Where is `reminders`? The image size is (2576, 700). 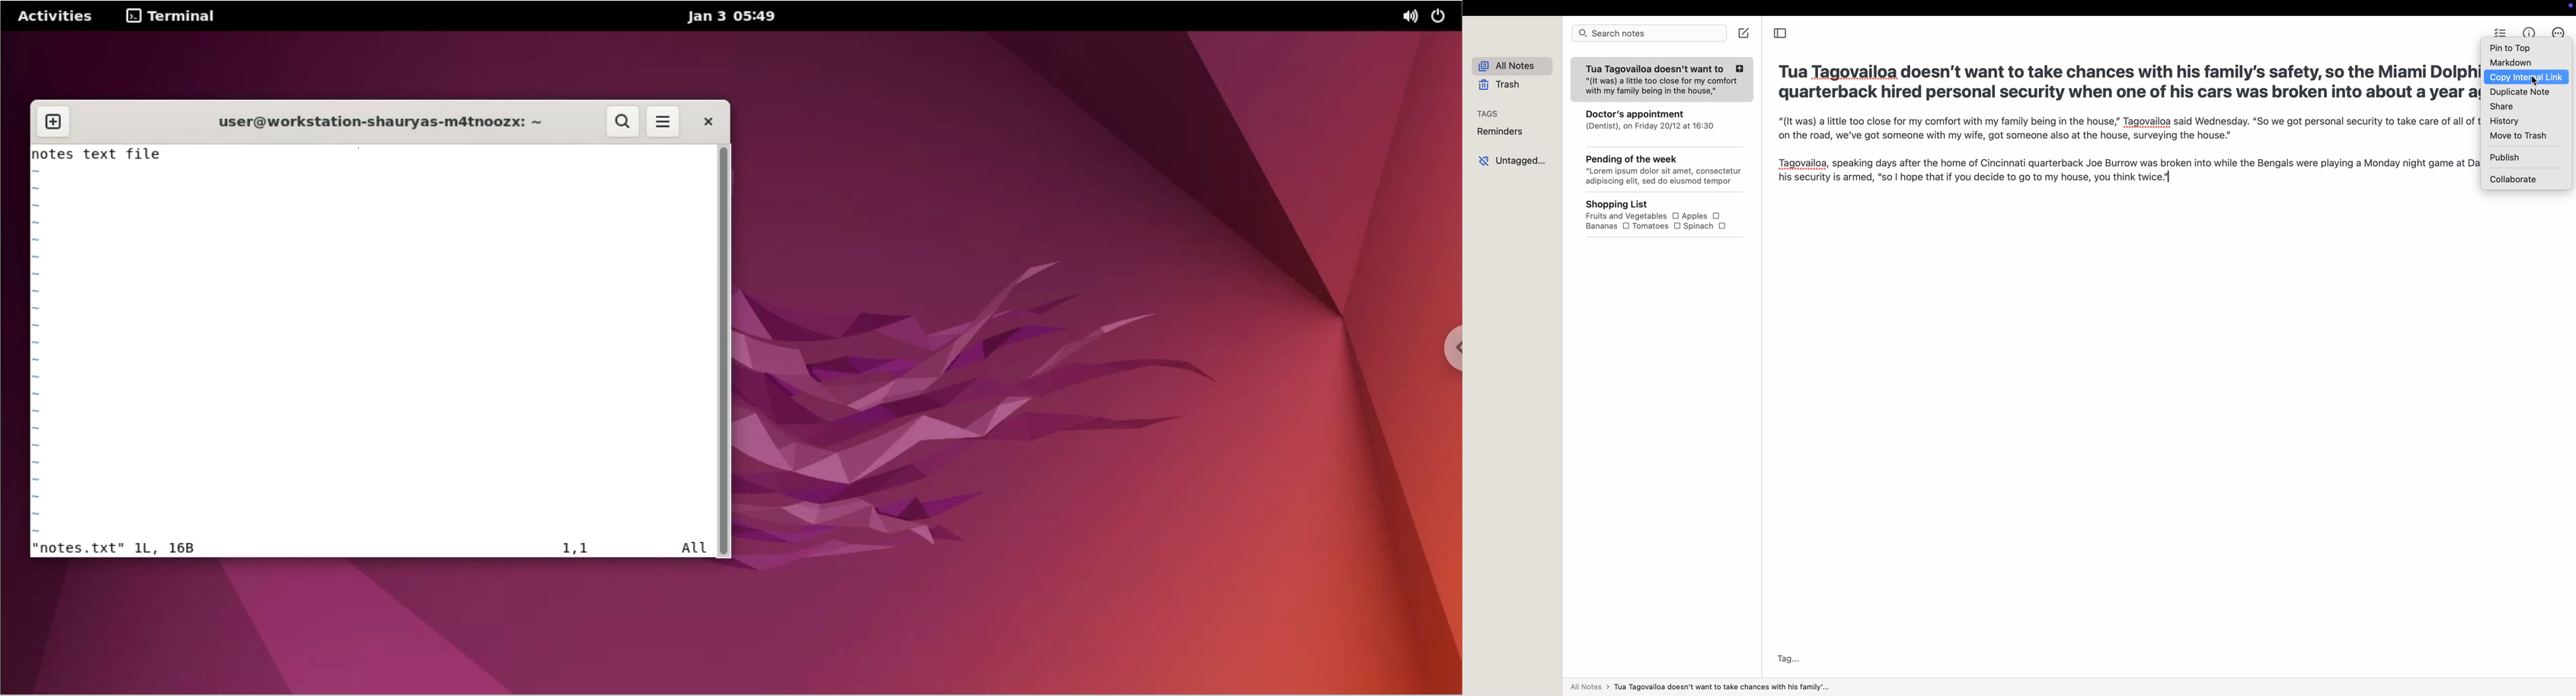 reminders is located at coordinates (1497, 133).